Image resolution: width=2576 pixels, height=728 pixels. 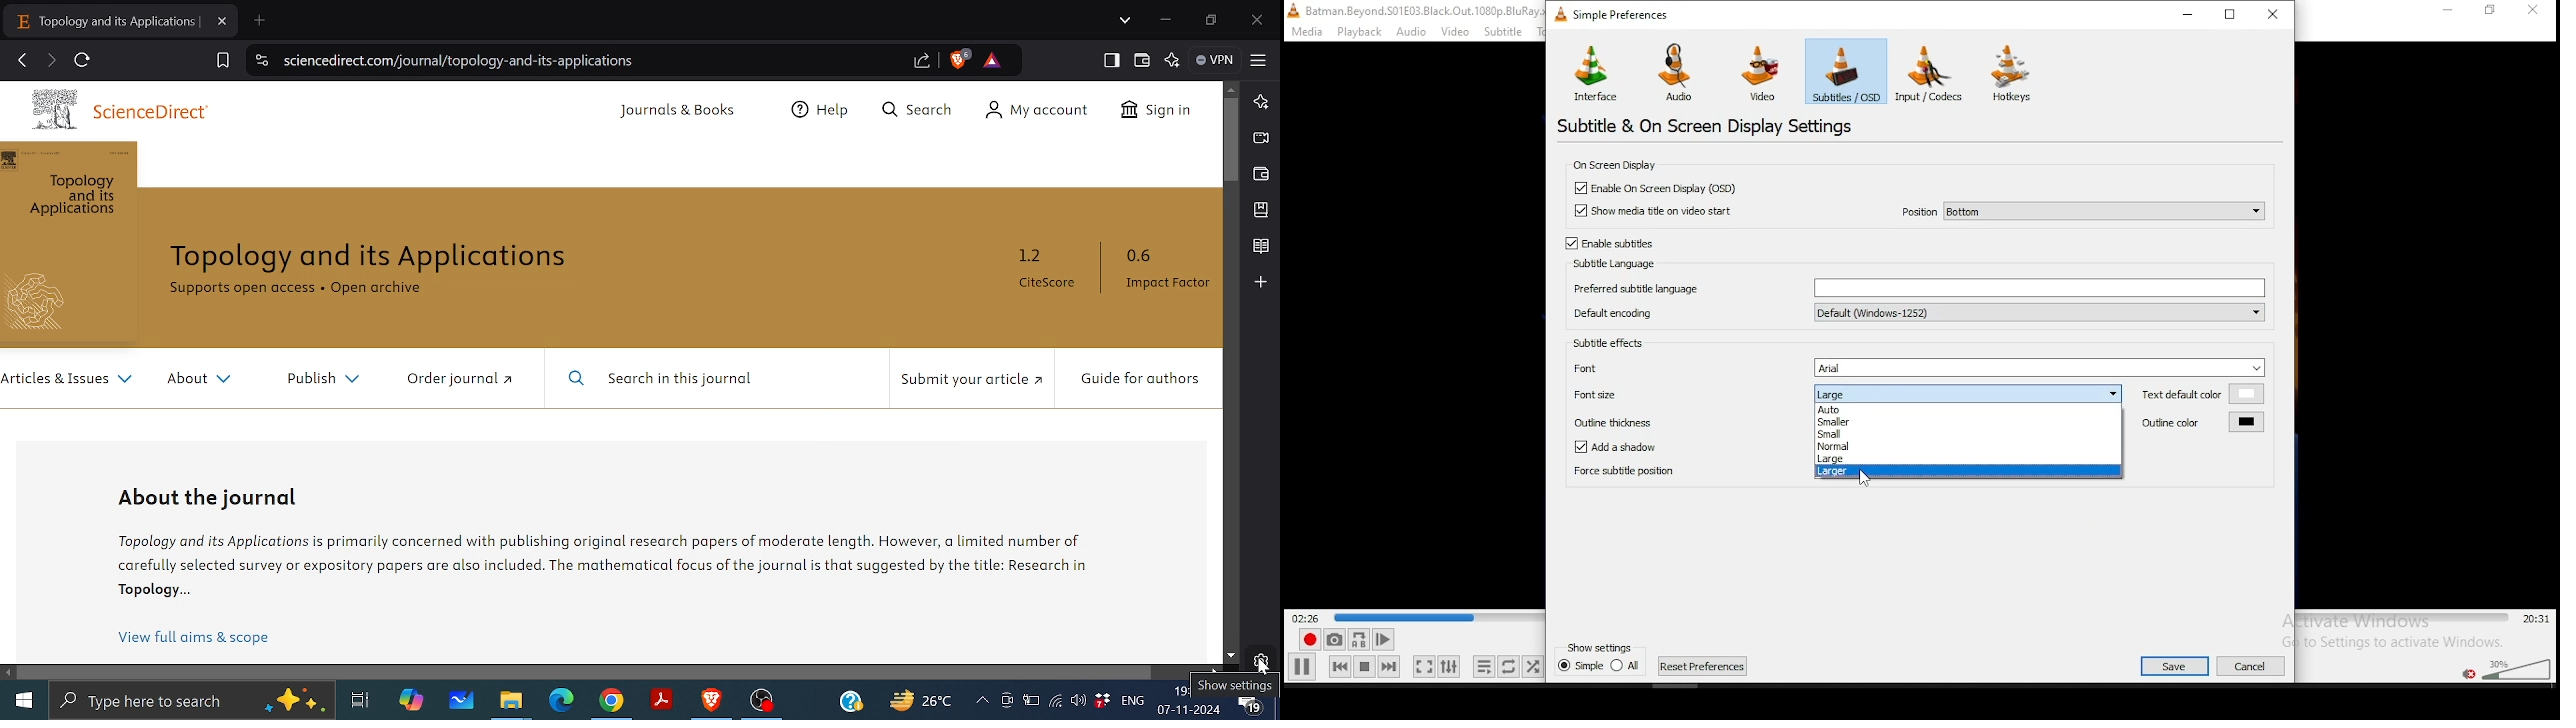 I want to click on Topology and its Applications, so click(x=106, y=21).